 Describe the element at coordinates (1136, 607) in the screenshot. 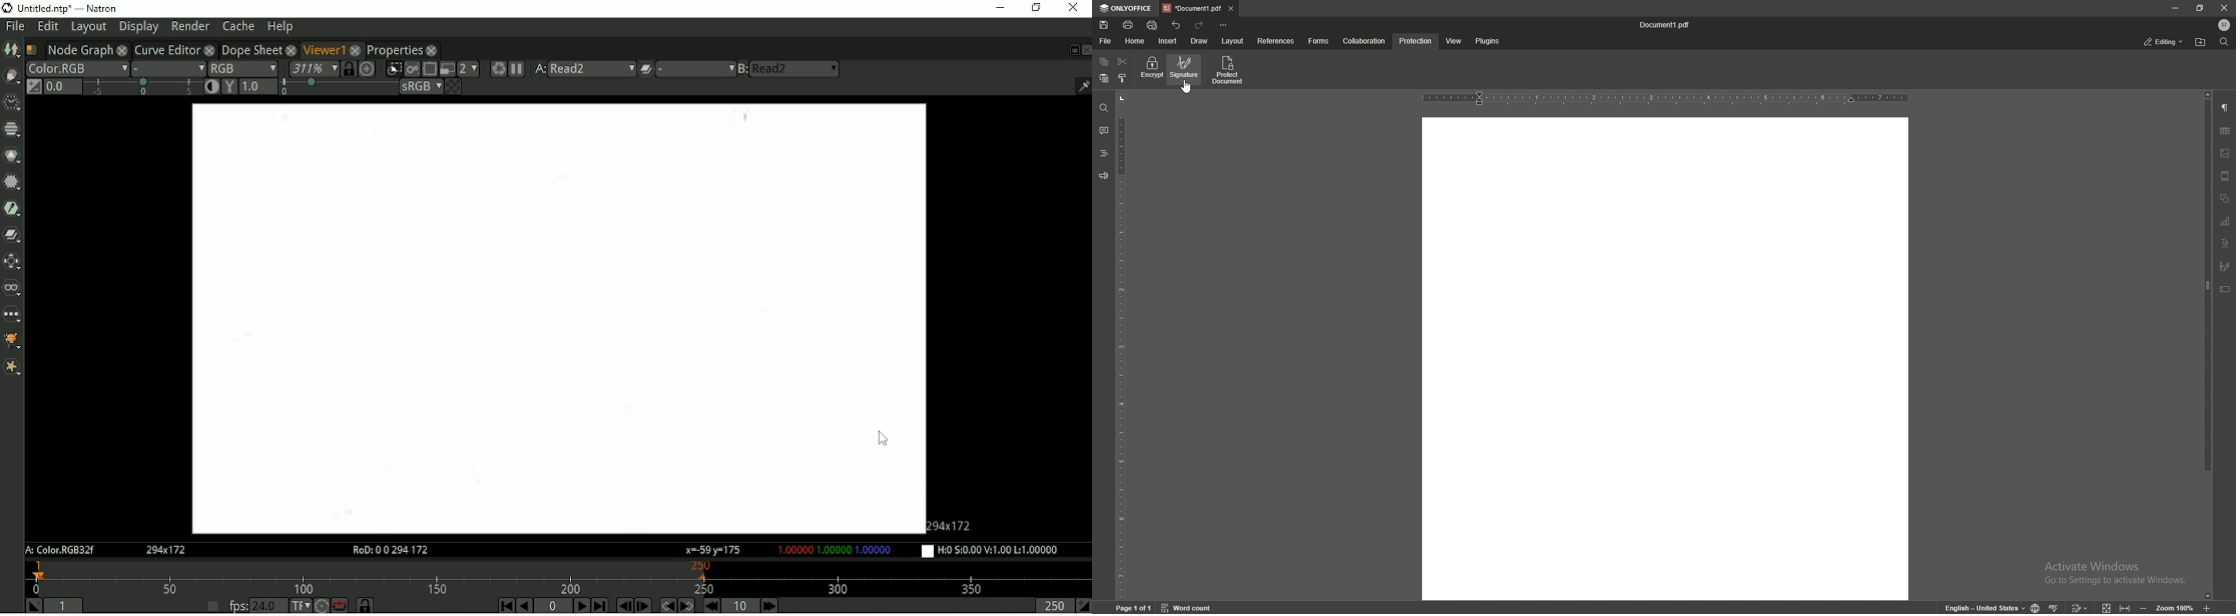

I see `page` at that location.